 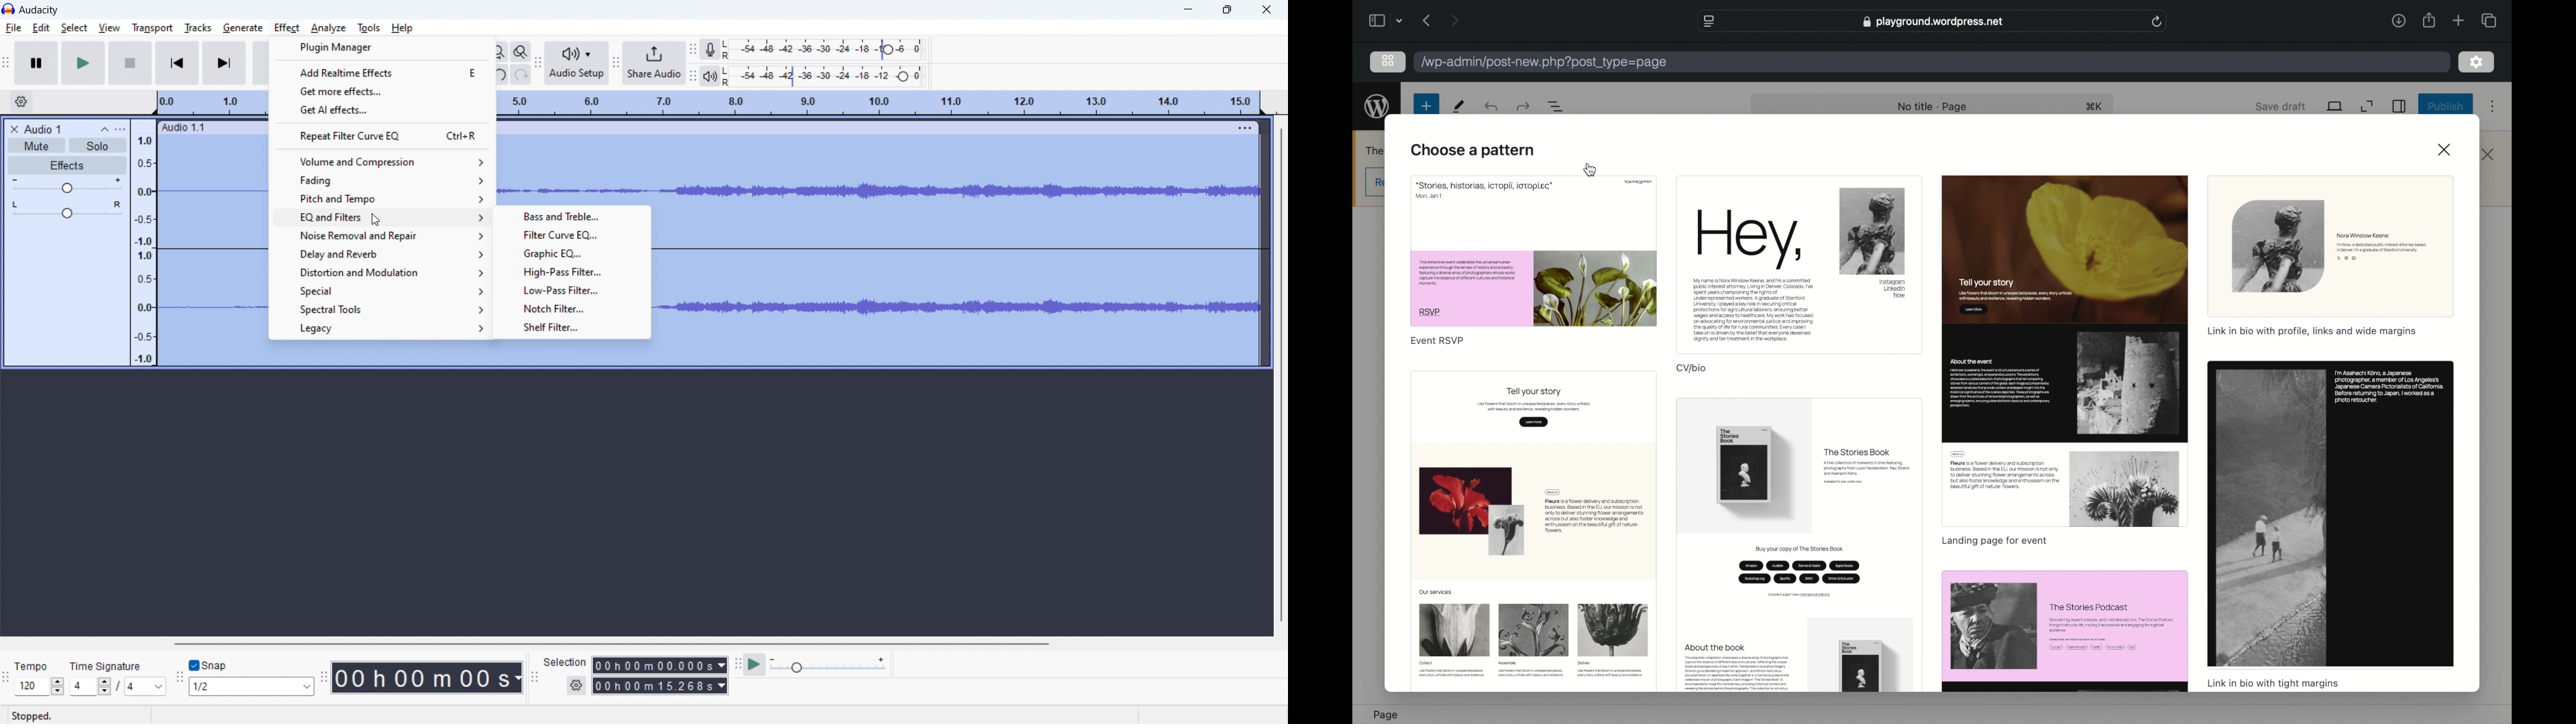 What do you see at coordinates (1933, 107) in the screenshot?
I see `no title - page` at bounding box center [1933, 107].